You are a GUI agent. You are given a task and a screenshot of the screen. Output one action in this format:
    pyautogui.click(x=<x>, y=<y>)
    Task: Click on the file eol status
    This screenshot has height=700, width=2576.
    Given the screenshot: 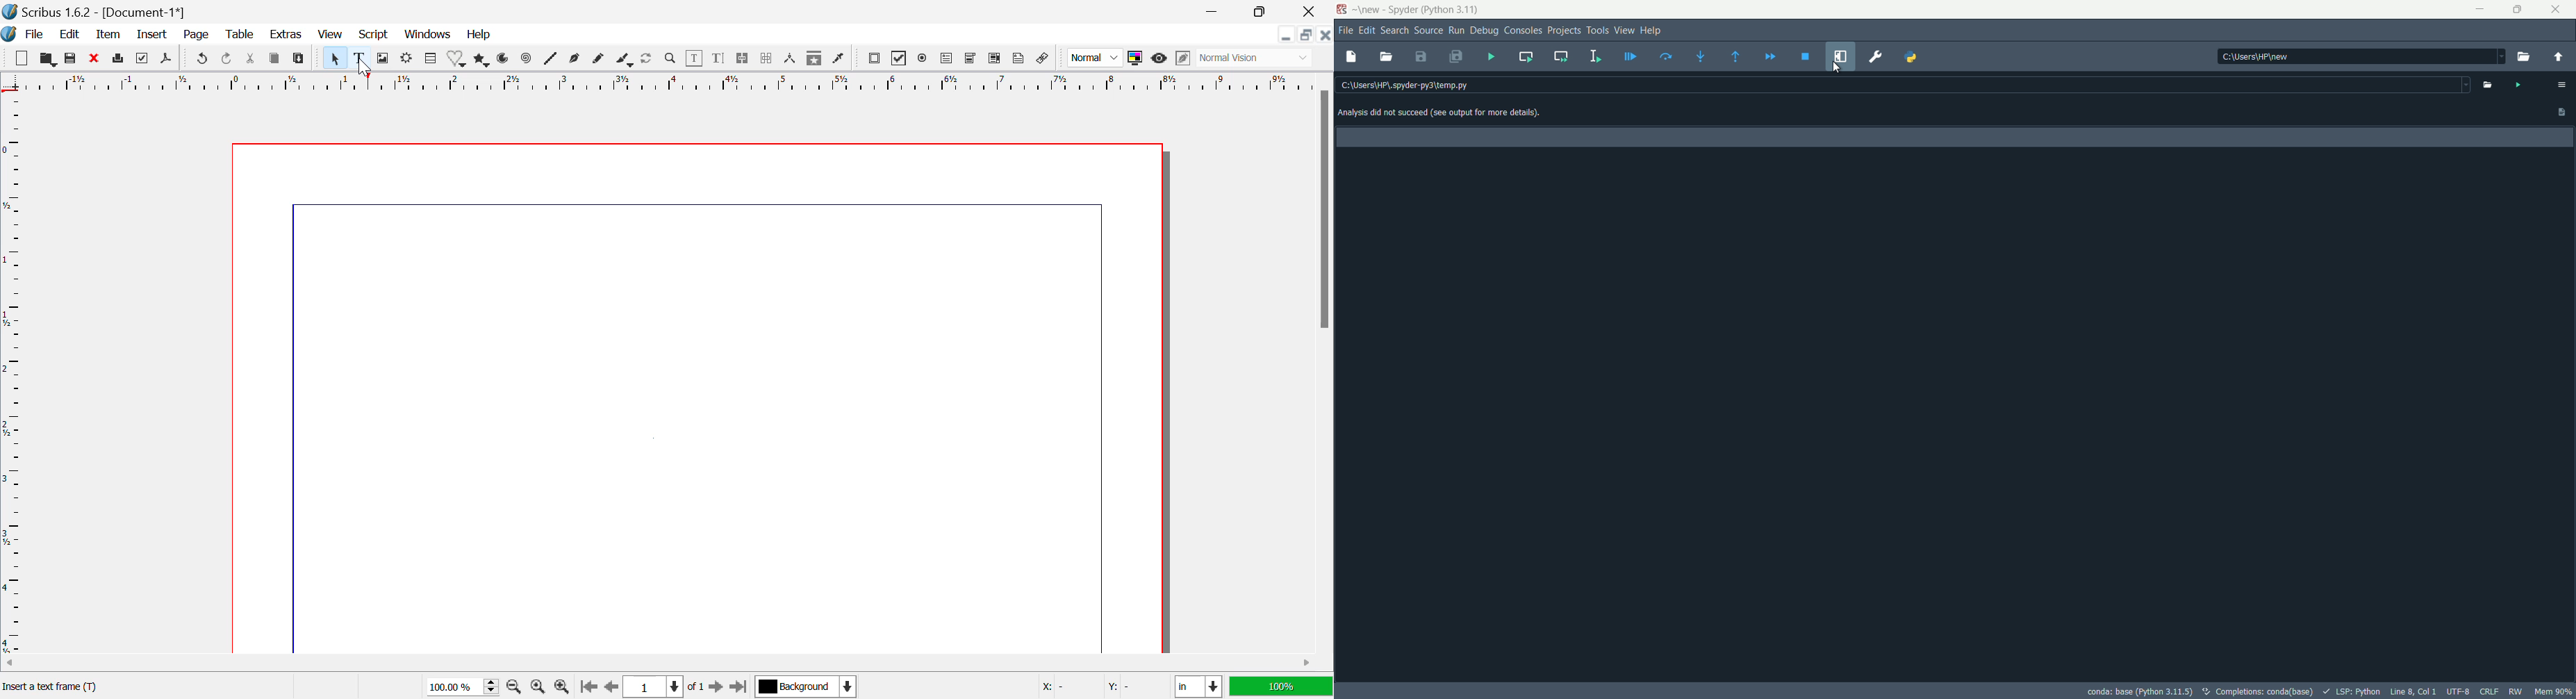 What is the action you would take?
    pyautogui.click(x=2490, y=691)
    